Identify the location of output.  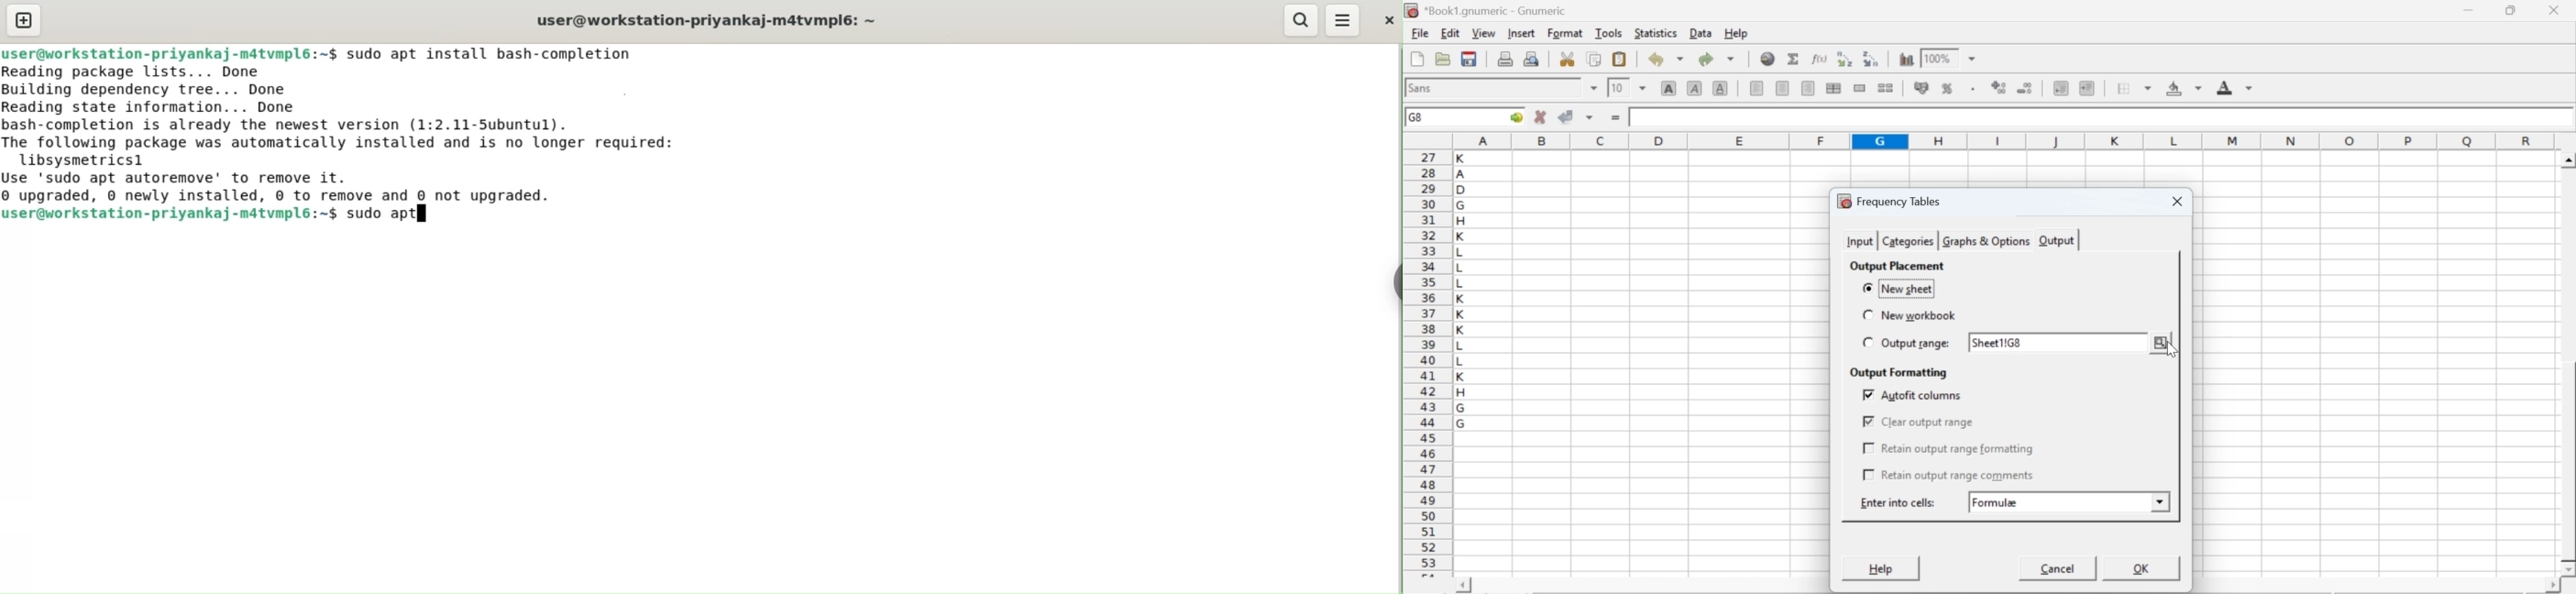
(2057, 241).